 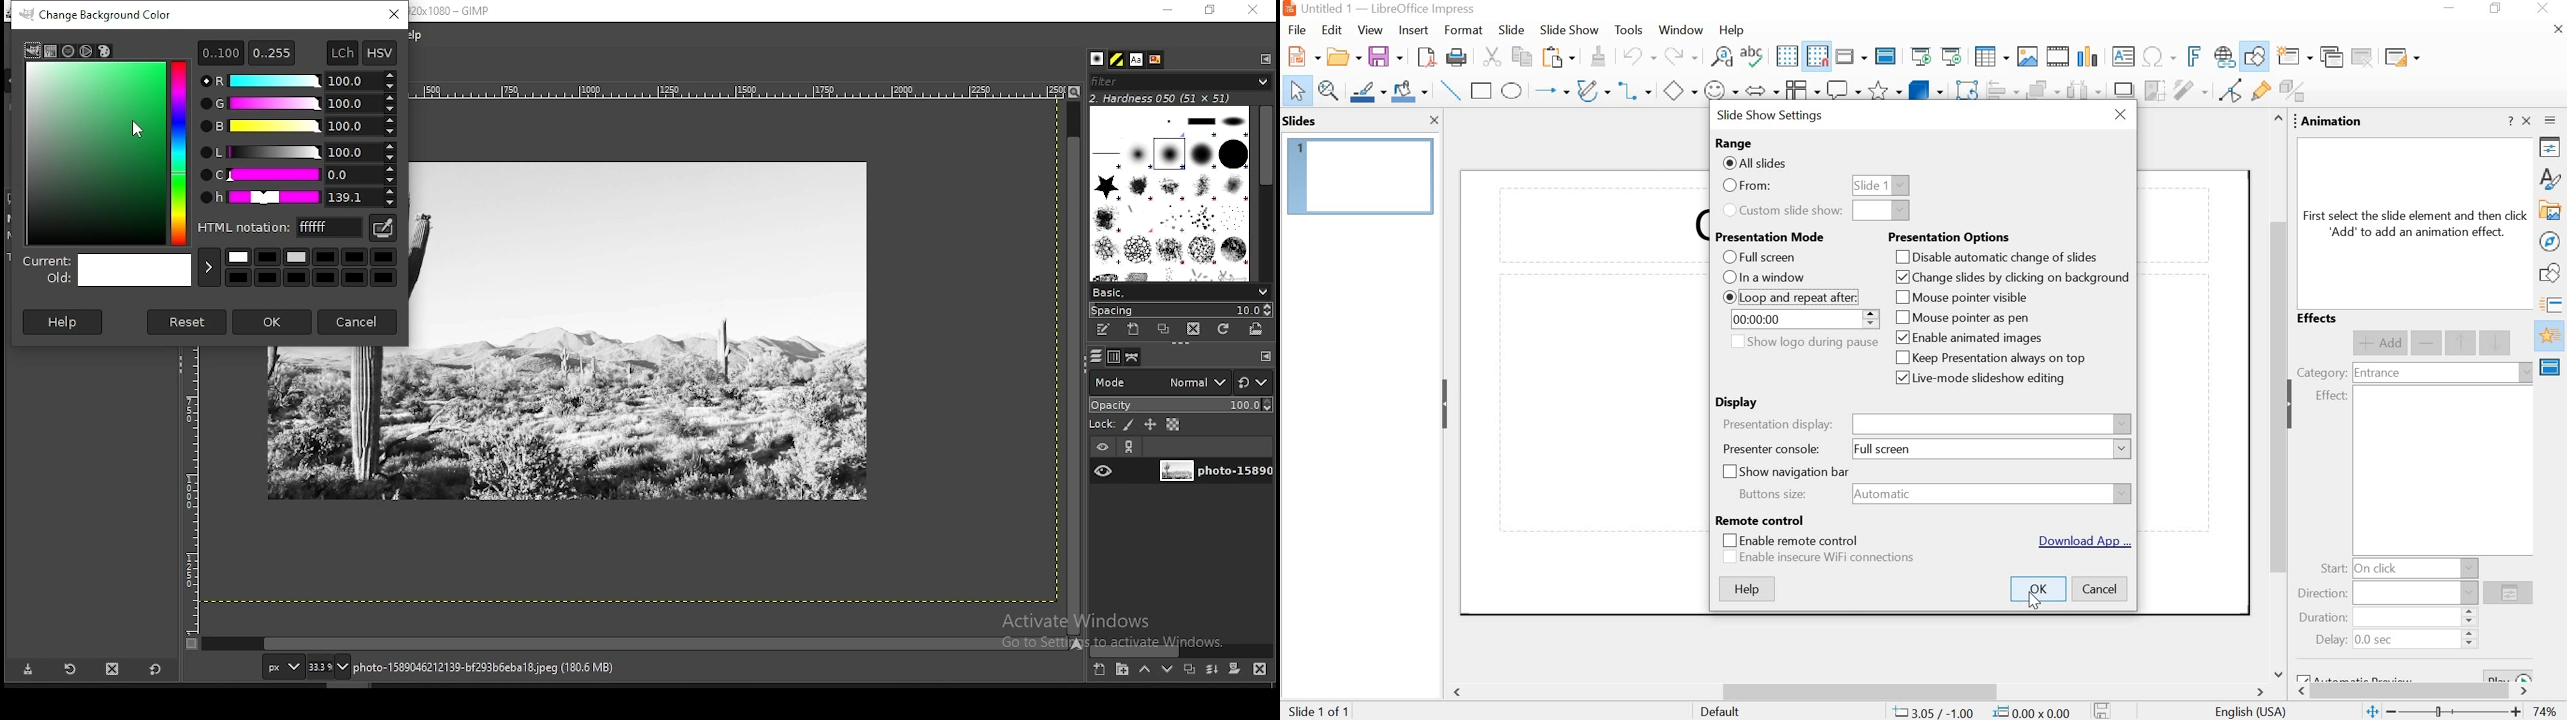 I want to click on paste, so click(x=1557, y=58).